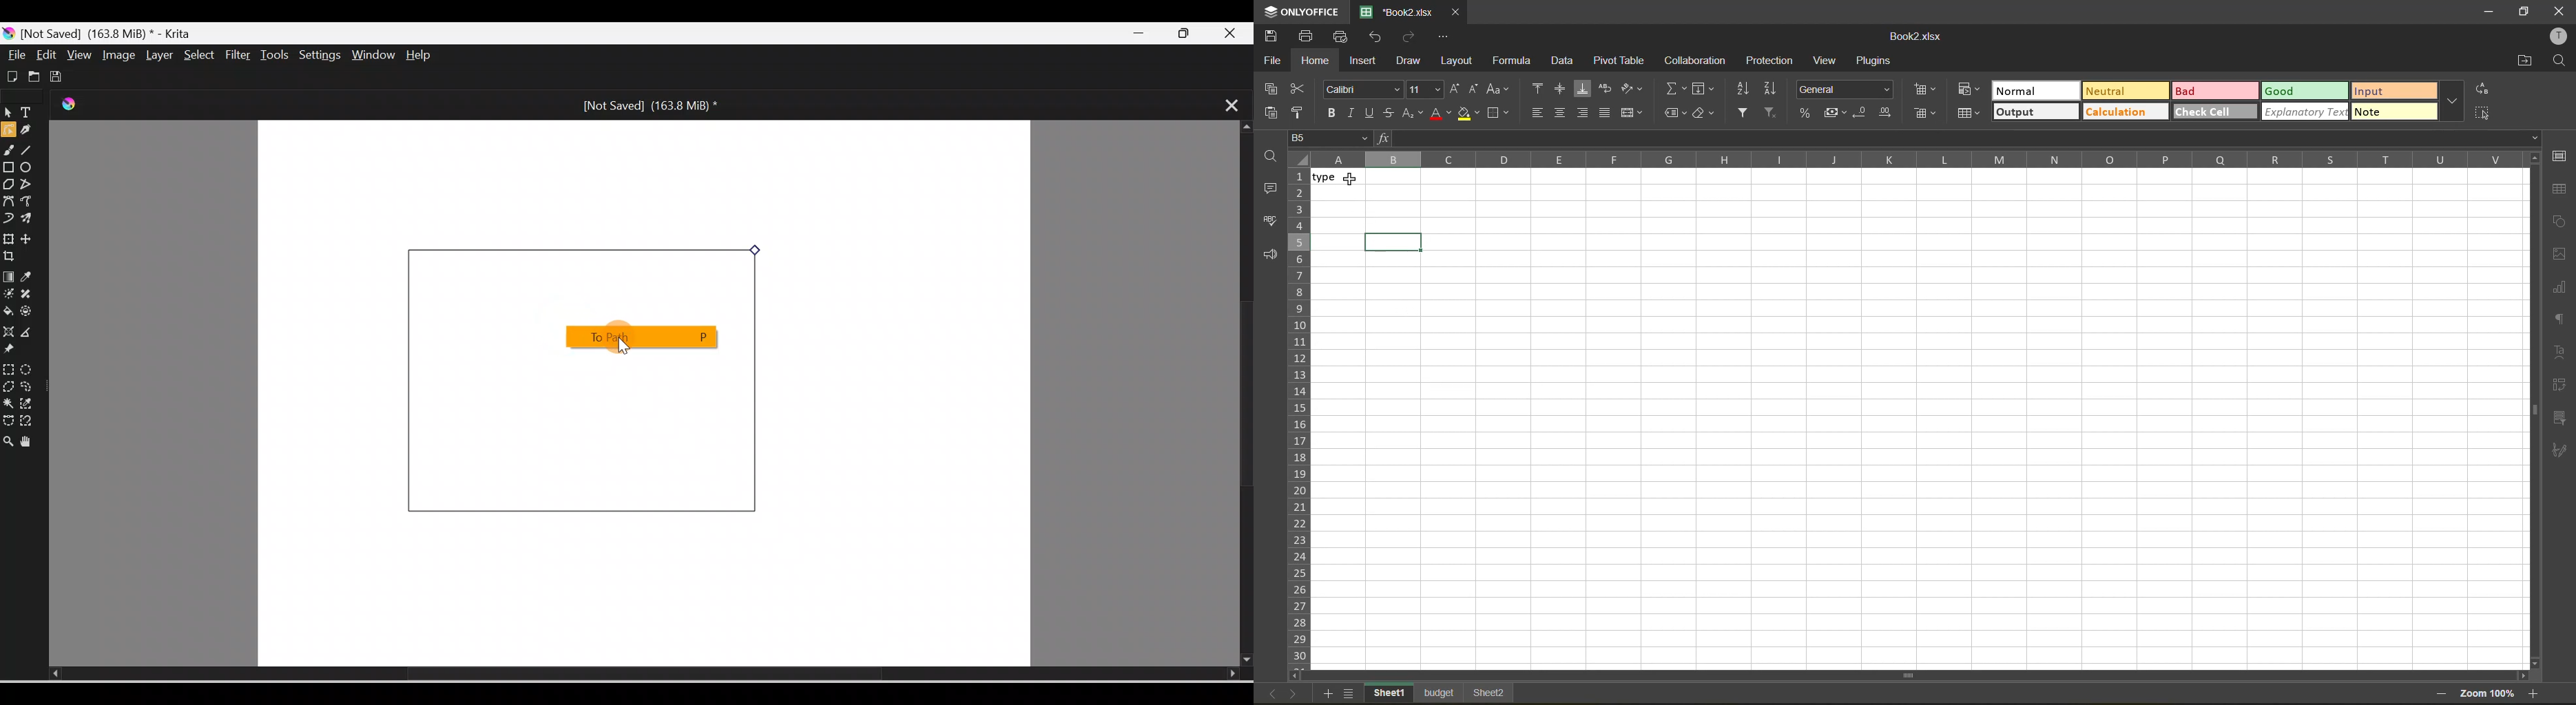 The height and width of the screenshot is (728, 2576). Describe the element at coordinates (2305, 92) in the screenshot. I see `good` at that location.